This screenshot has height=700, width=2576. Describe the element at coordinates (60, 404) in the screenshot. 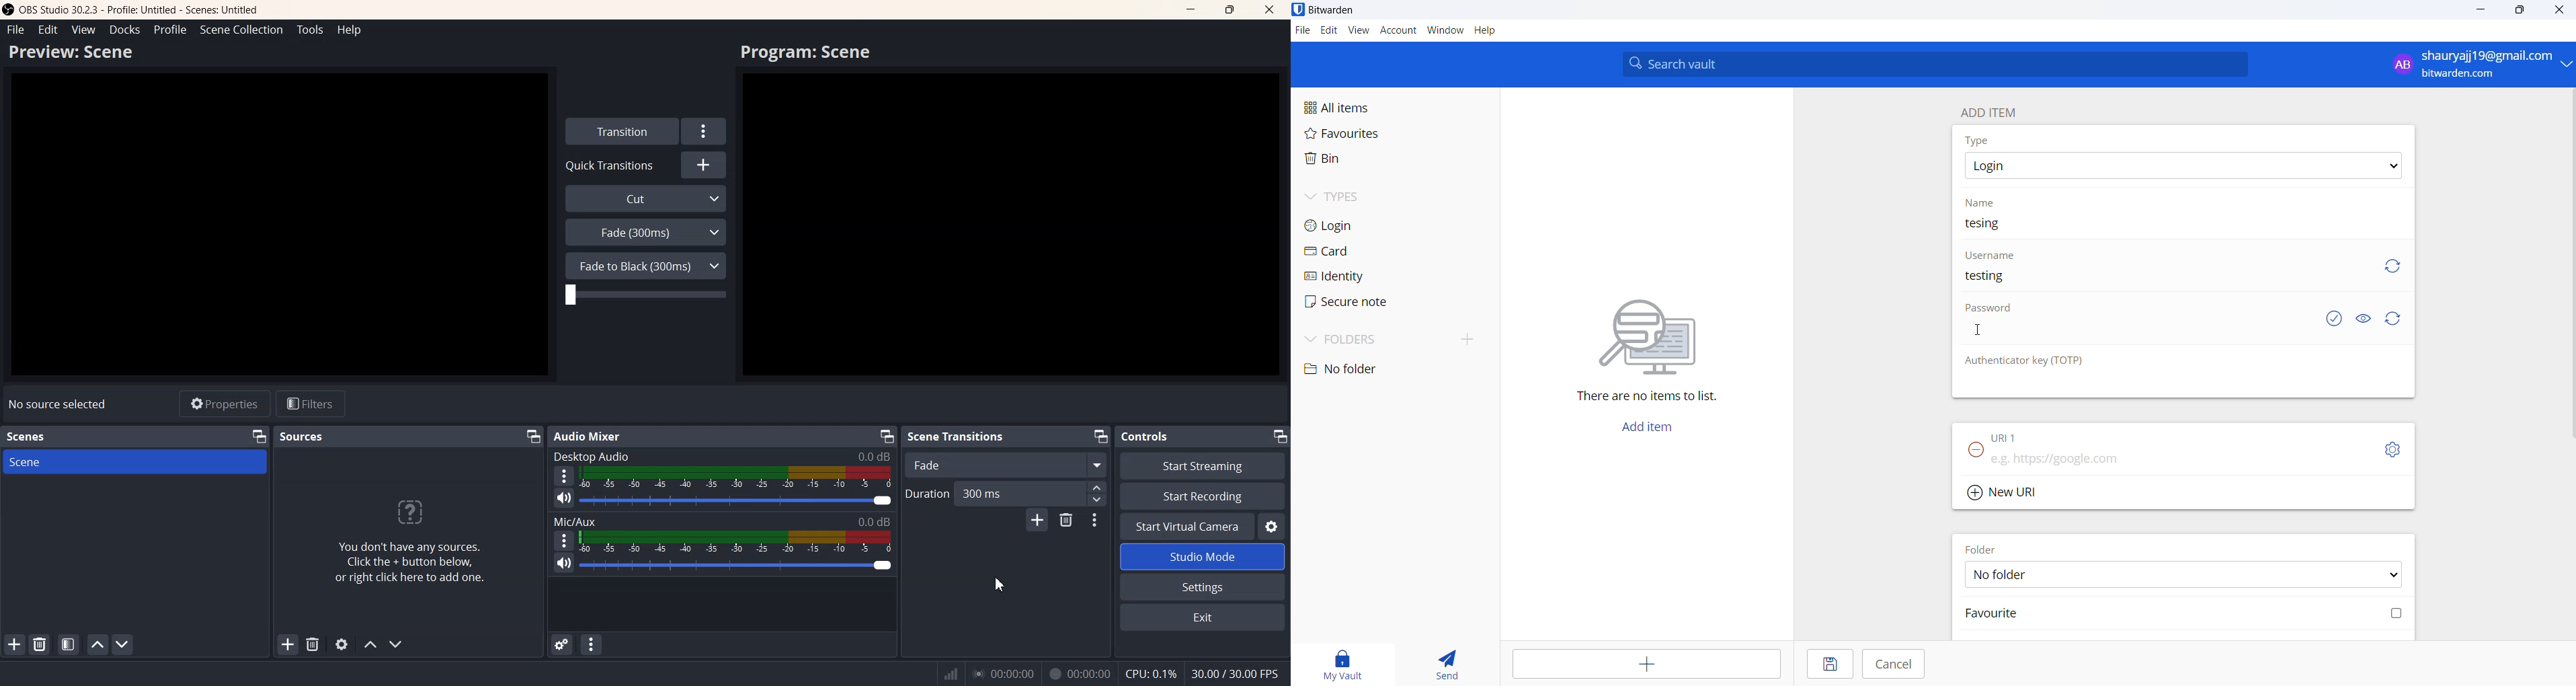

I see `No source selected` at that location.